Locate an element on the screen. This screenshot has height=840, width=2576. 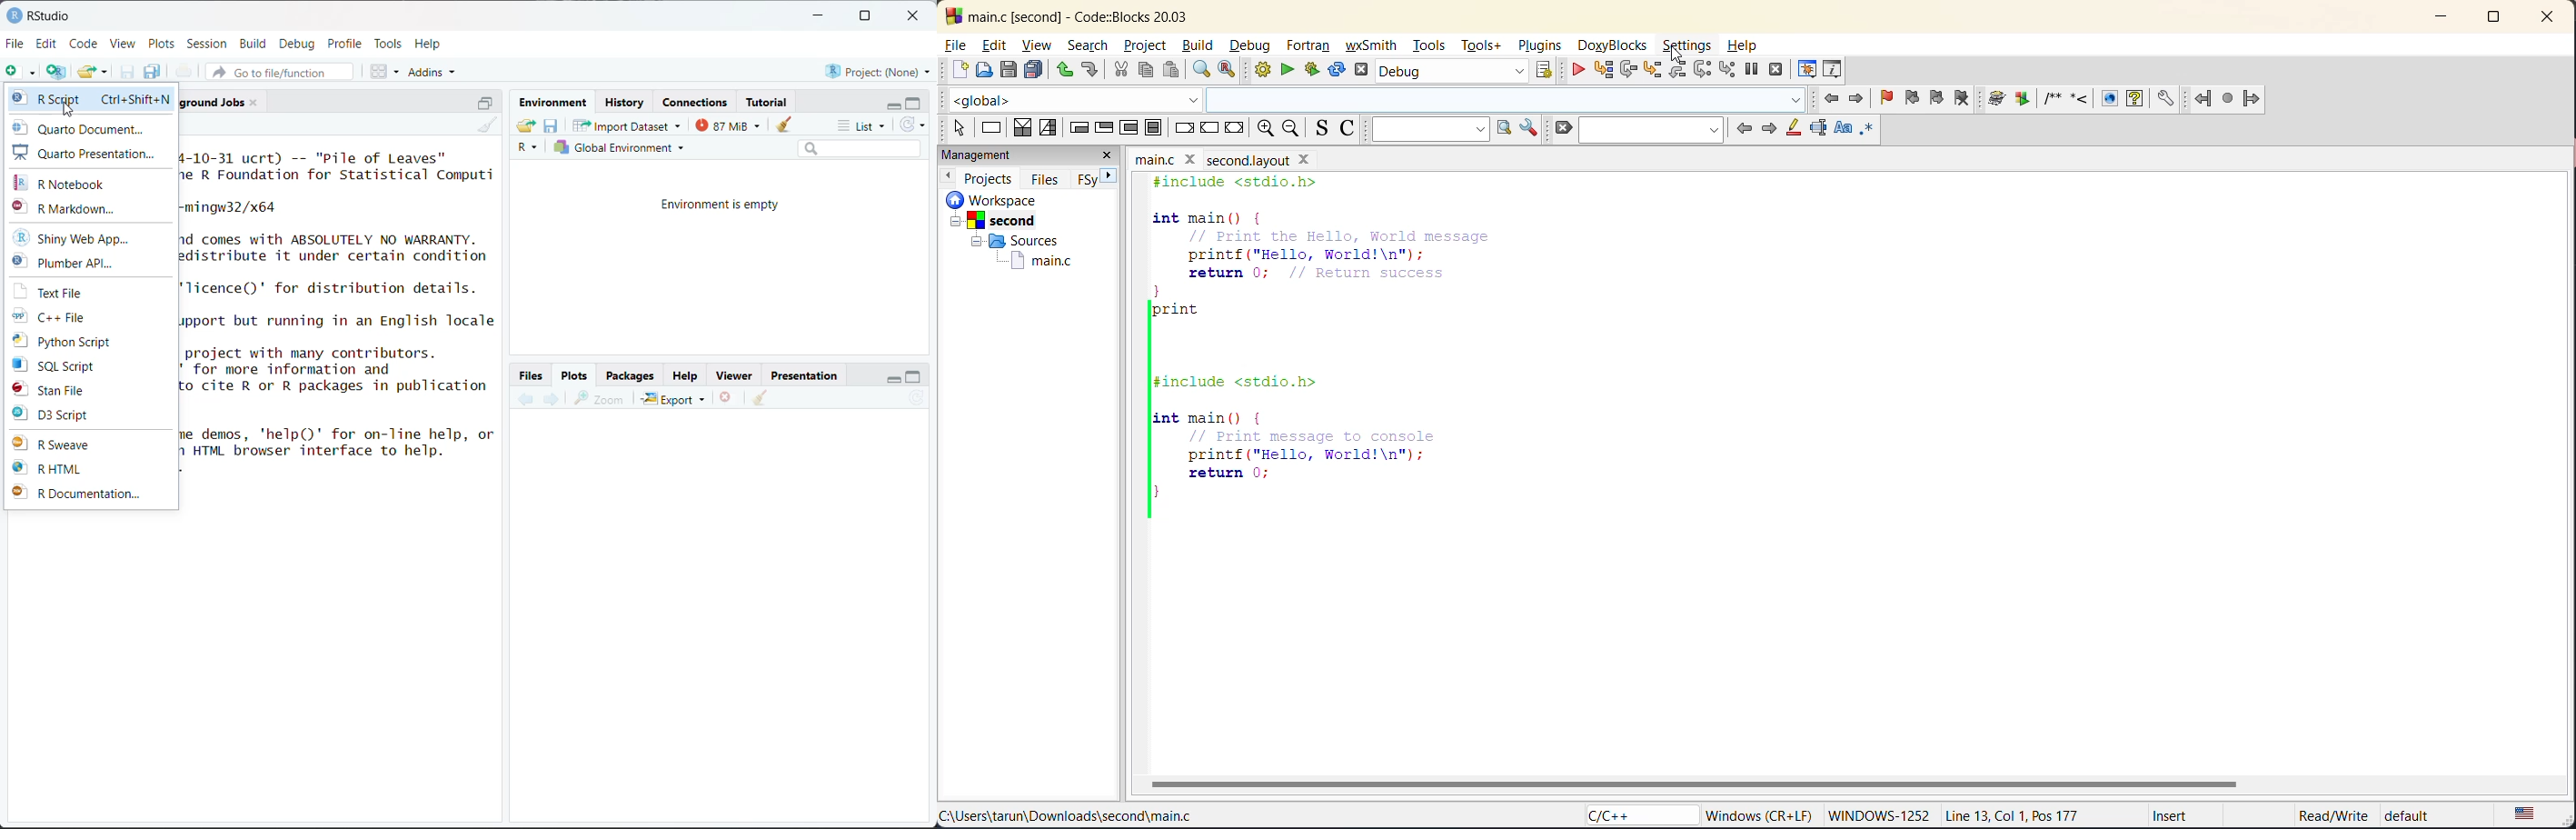
RStudio is located at coordinates (38, 15).